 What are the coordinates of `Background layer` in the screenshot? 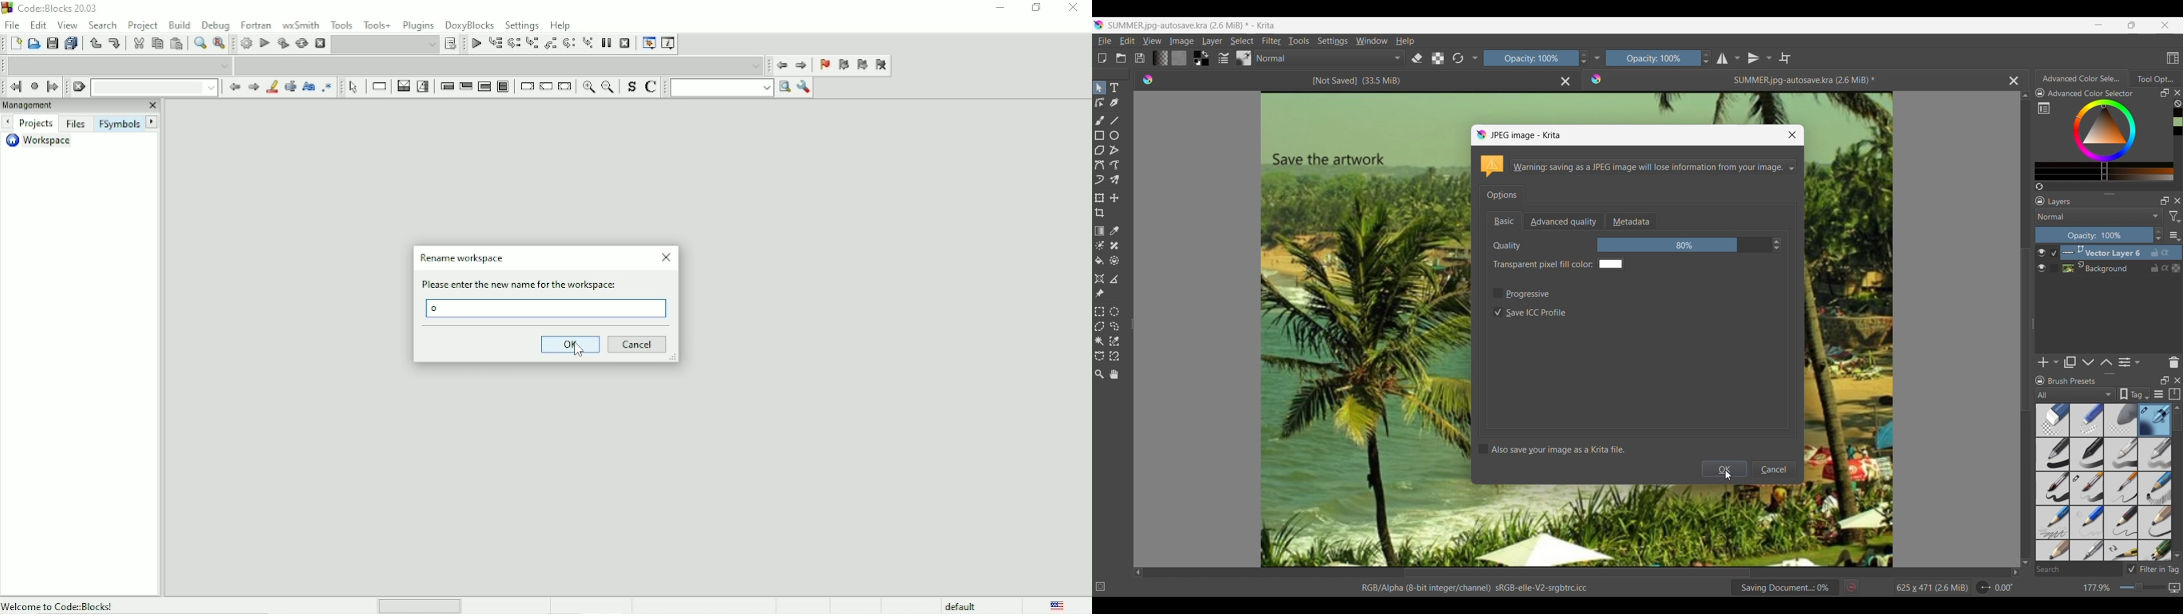 It's located at (2122, 268).